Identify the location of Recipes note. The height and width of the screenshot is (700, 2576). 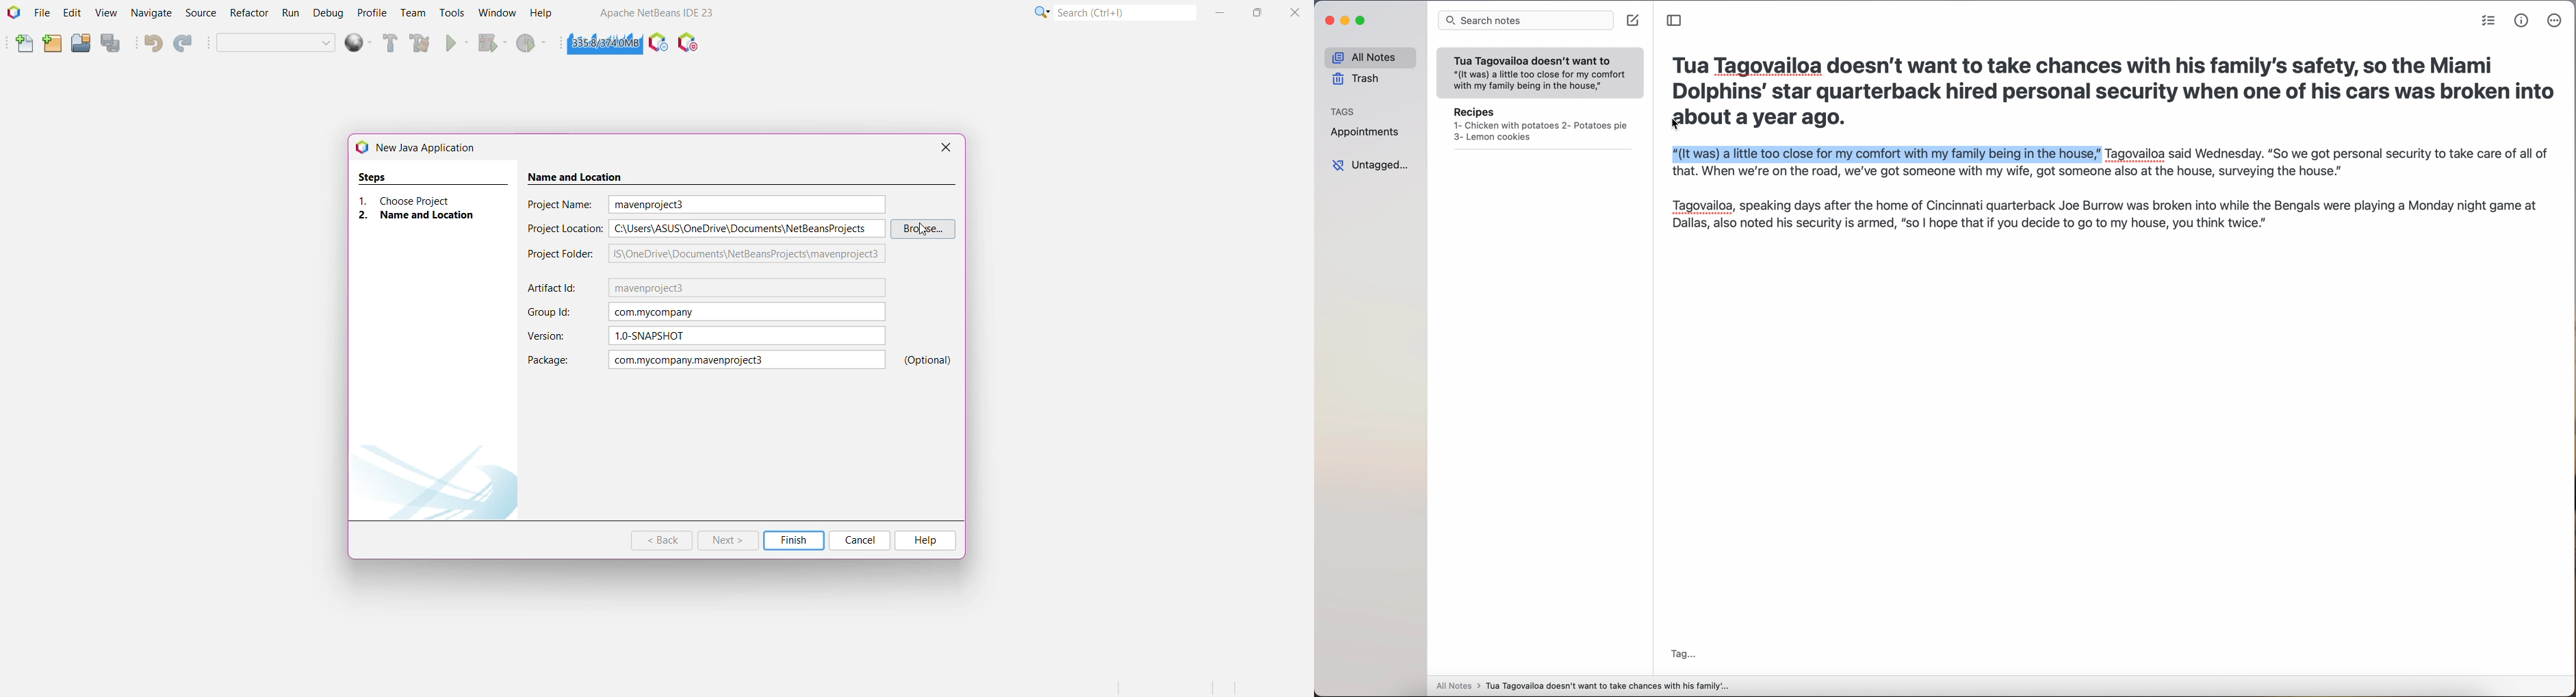
(1540, 127).